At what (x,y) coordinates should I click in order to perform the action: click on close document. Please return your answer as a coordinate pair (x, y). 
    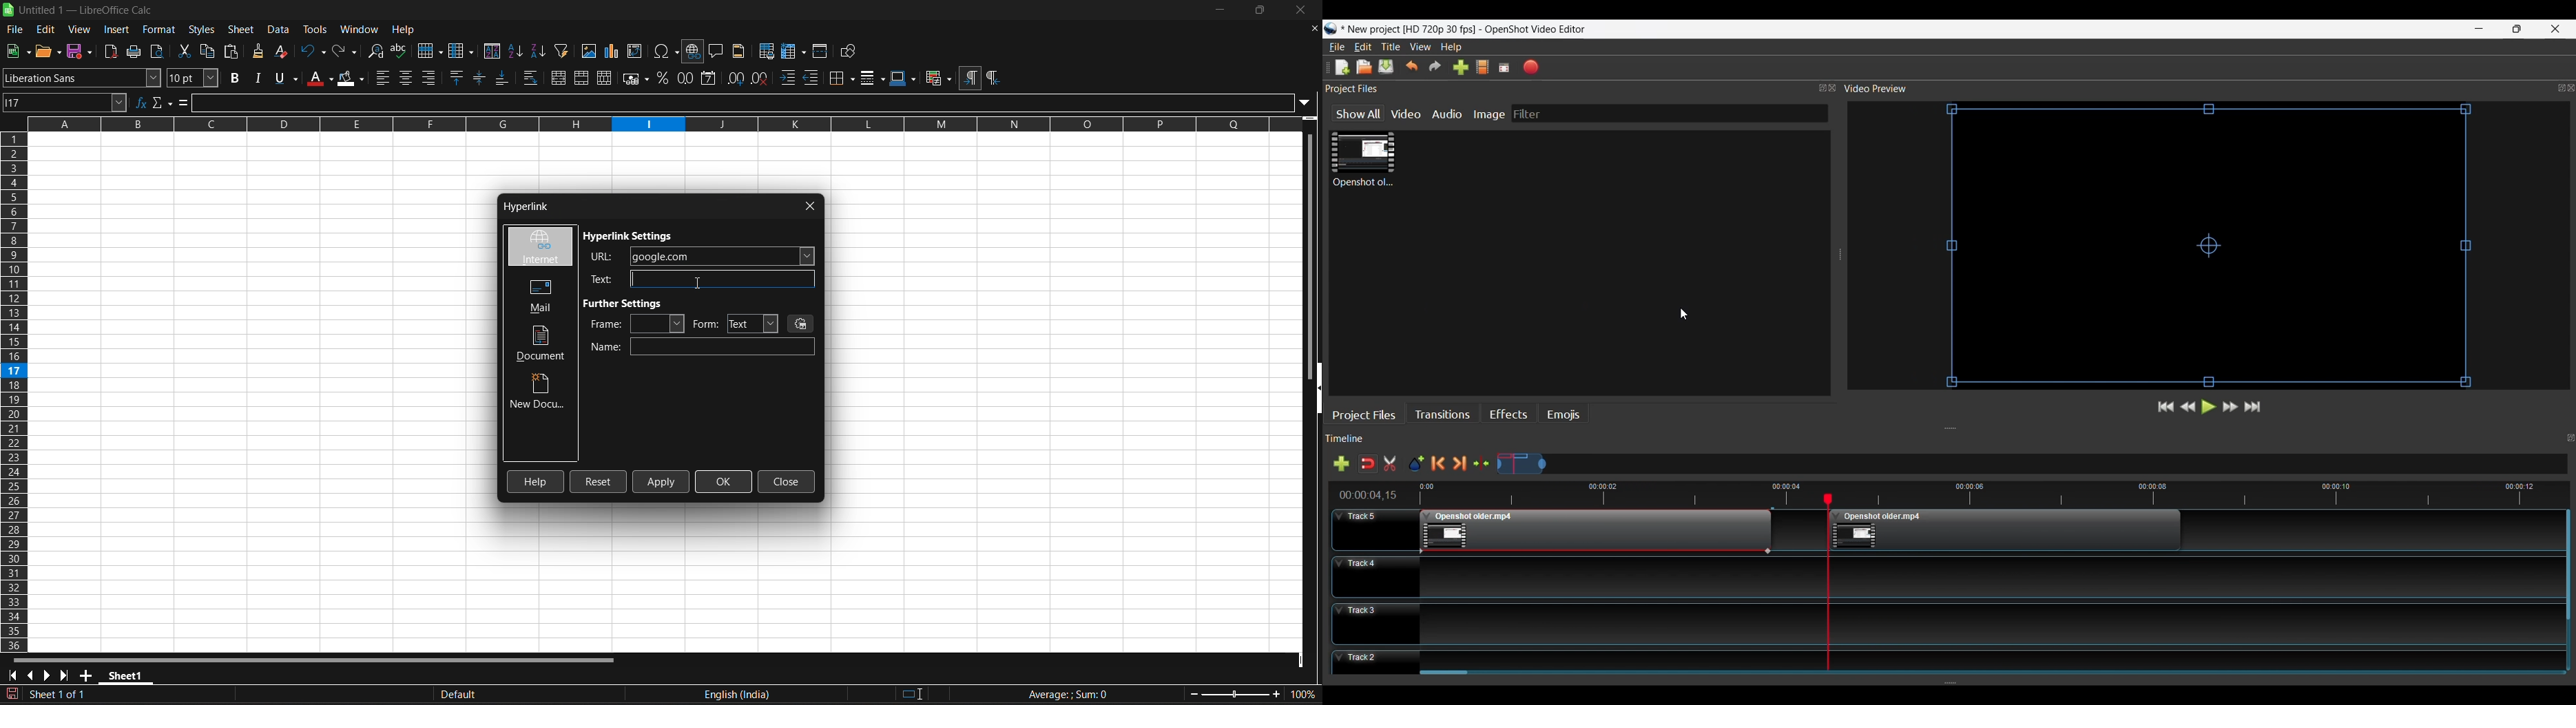
    Looking at the image, I should click on (1313, 29).